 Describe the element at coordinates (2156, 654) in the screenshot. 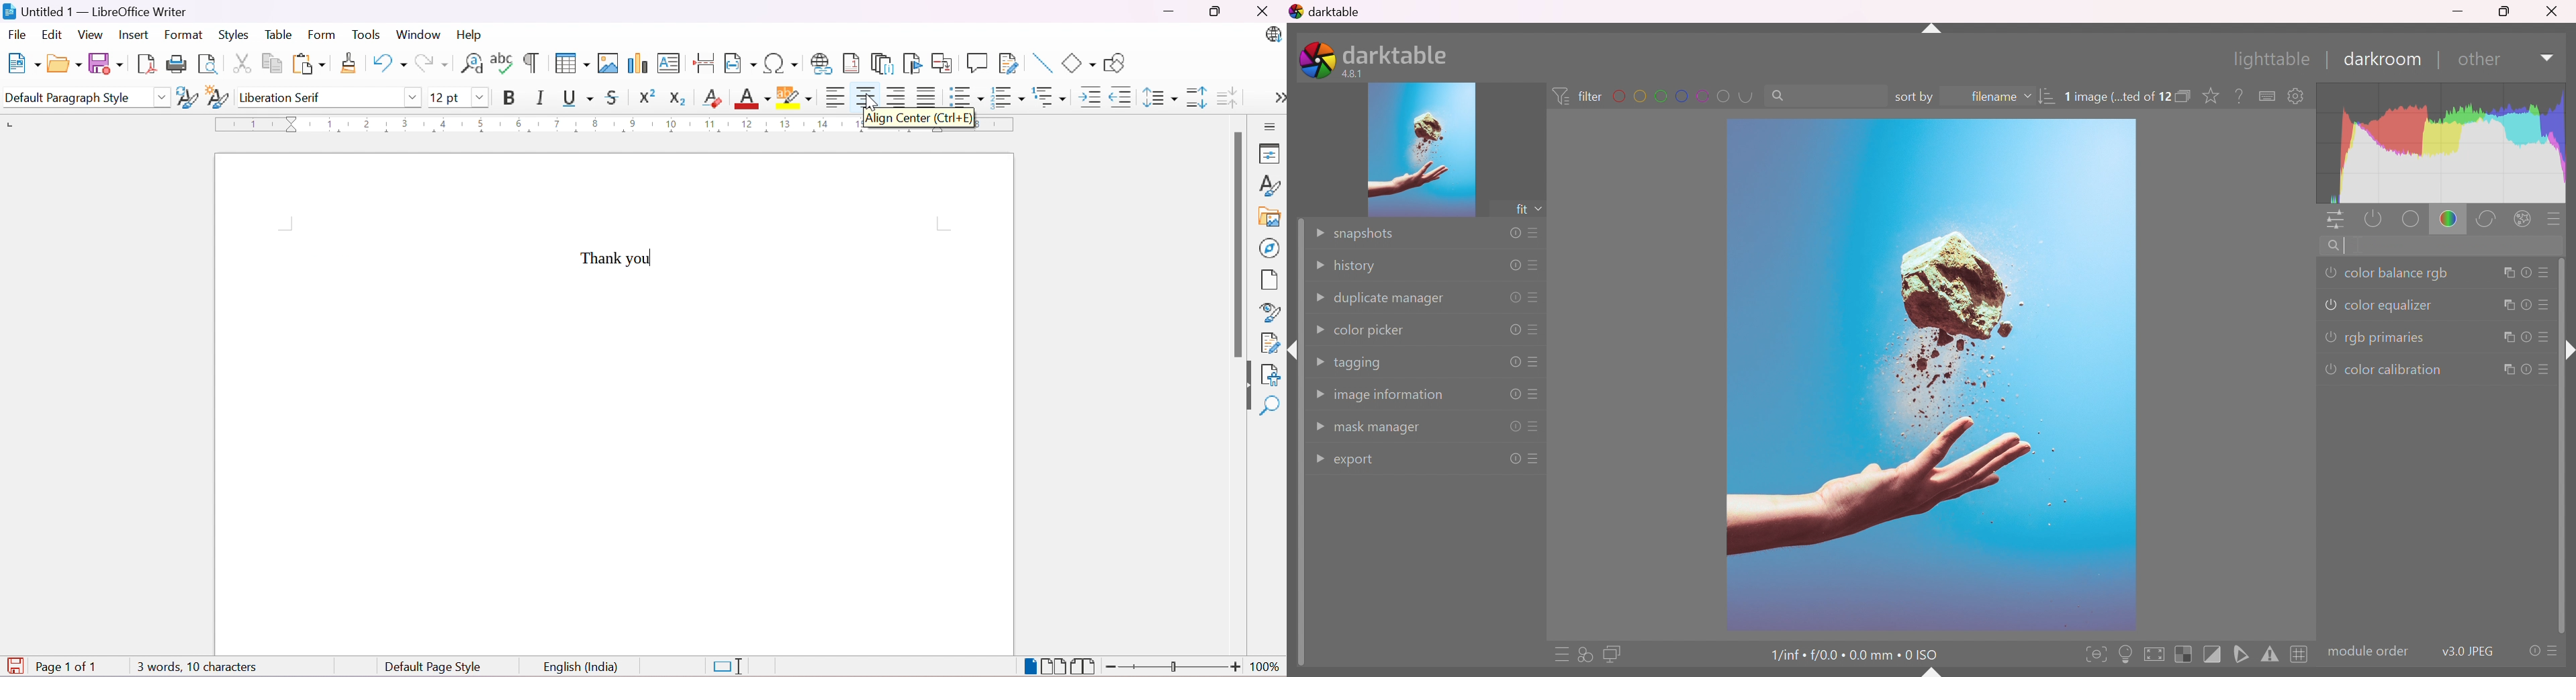

I see `toggle high quality processing, if activated darktable processes image data as it does while exporting` at that location.